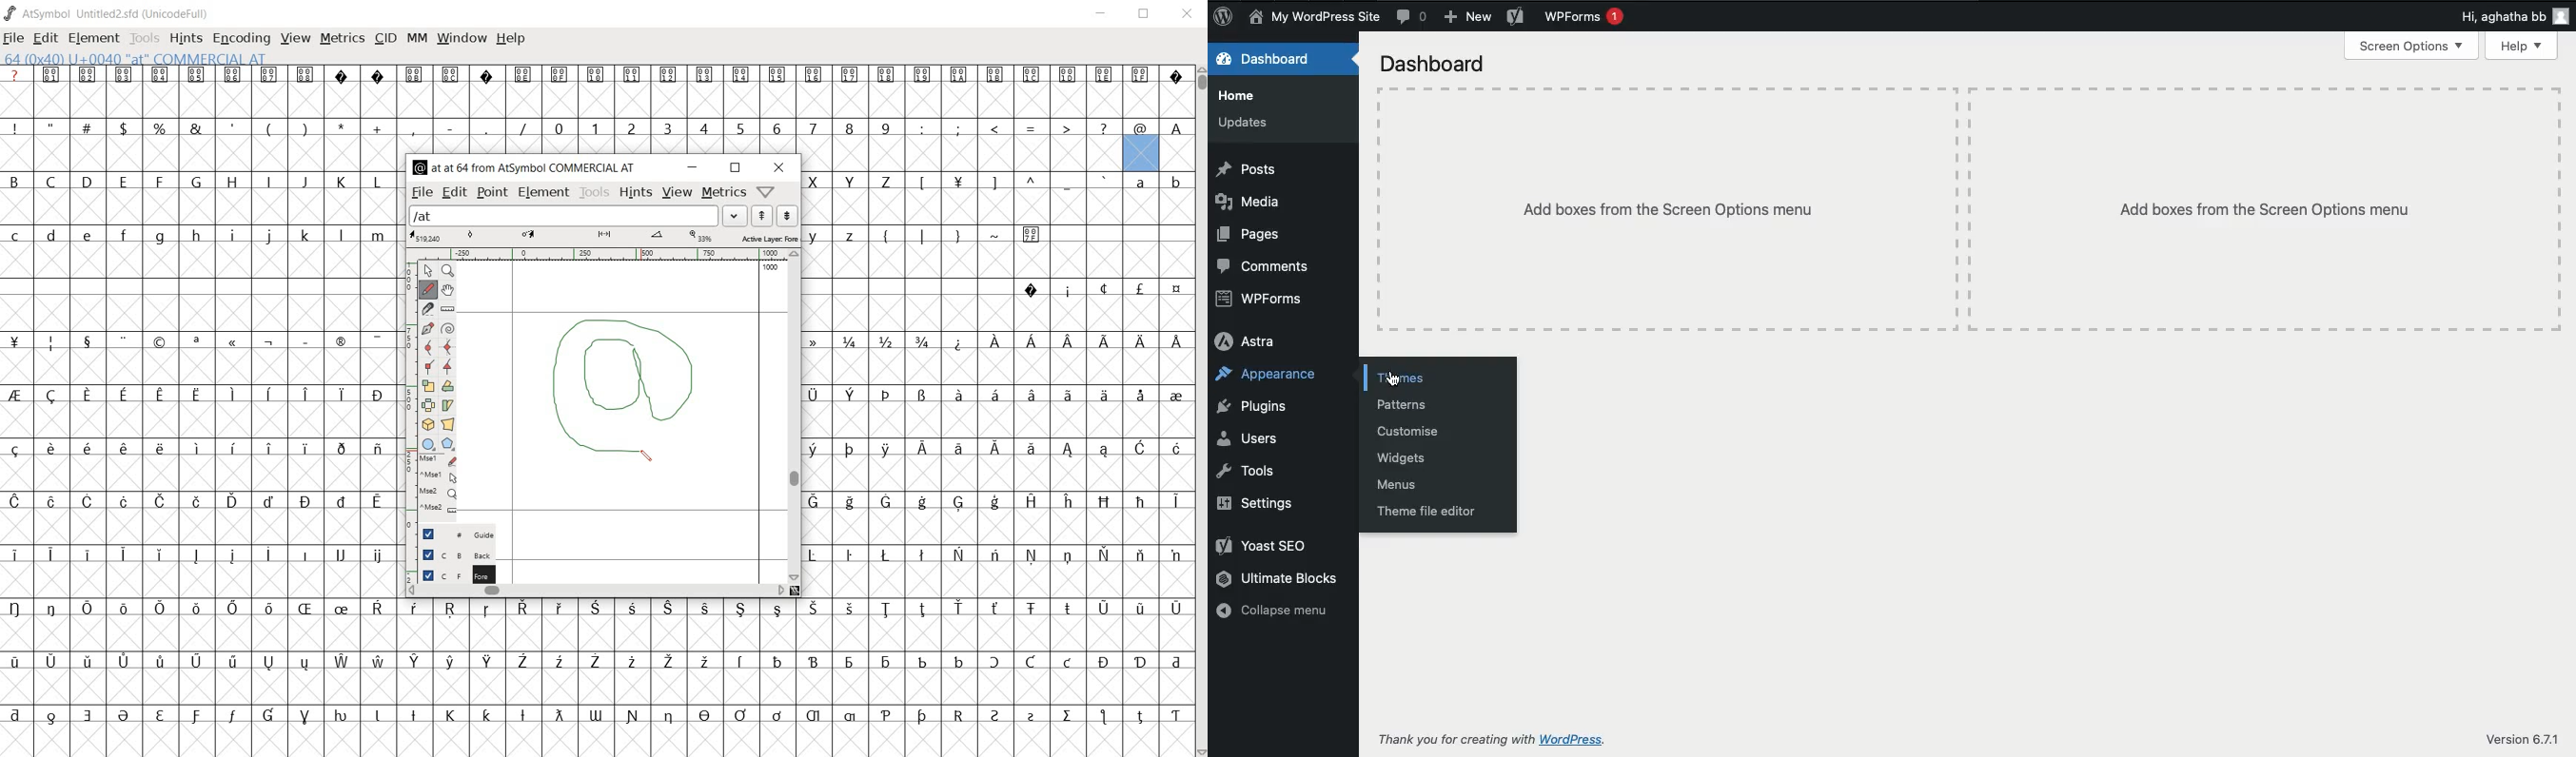  I want to click on restore down, so click(737, 168).